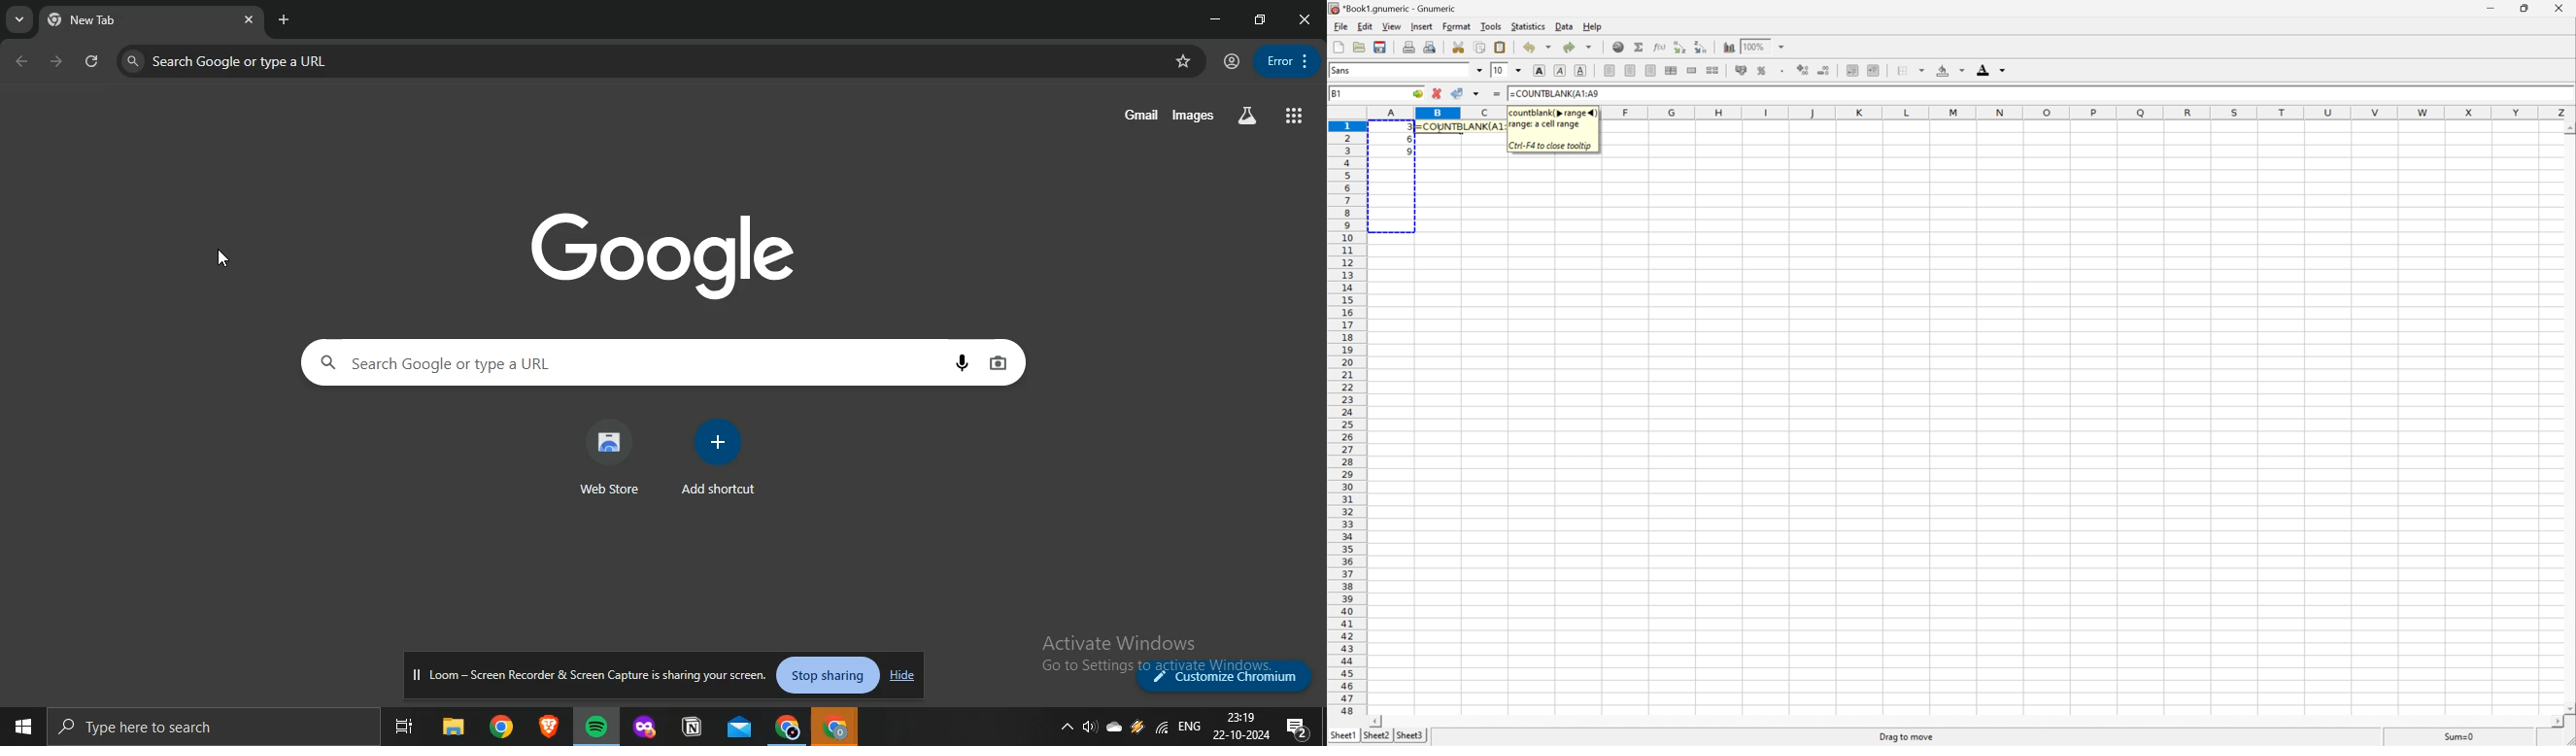 This screenshot has height=756, width=2576. I want to click on Close, so click(2557, 7).